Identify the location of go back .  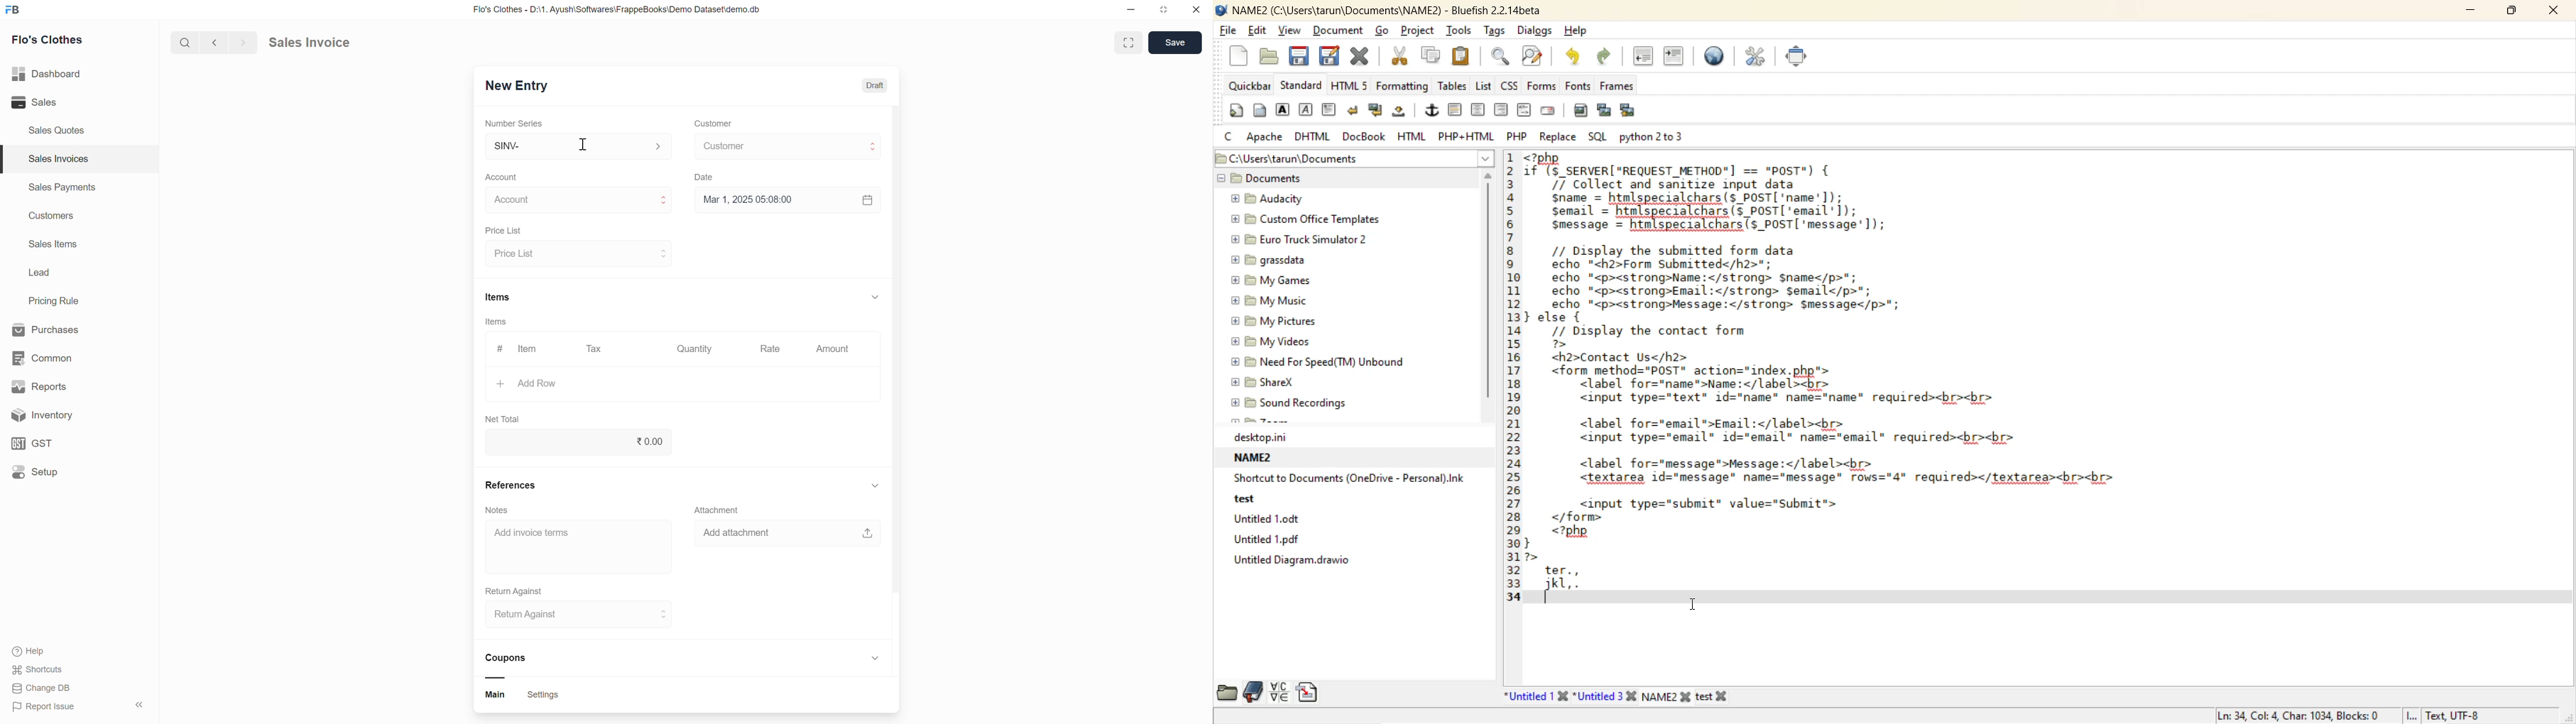
(213, 45).